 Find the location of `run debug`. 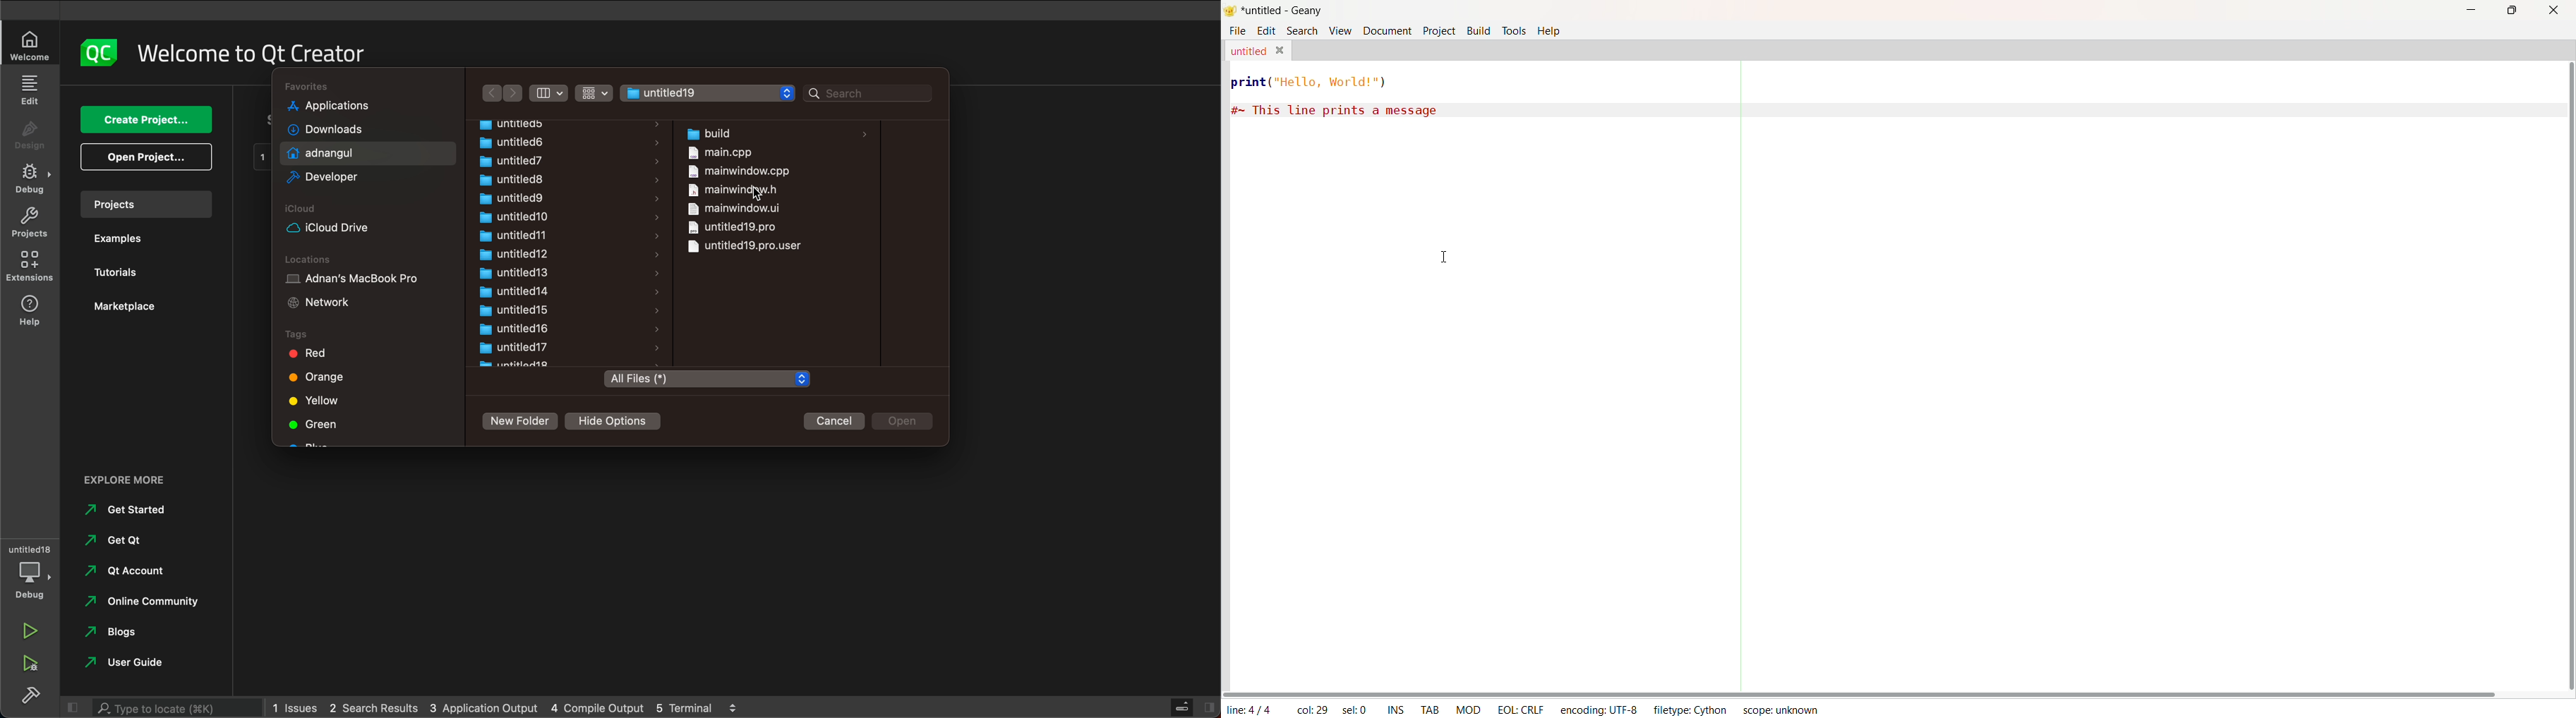

run debug is located at coordinates (34, 666).